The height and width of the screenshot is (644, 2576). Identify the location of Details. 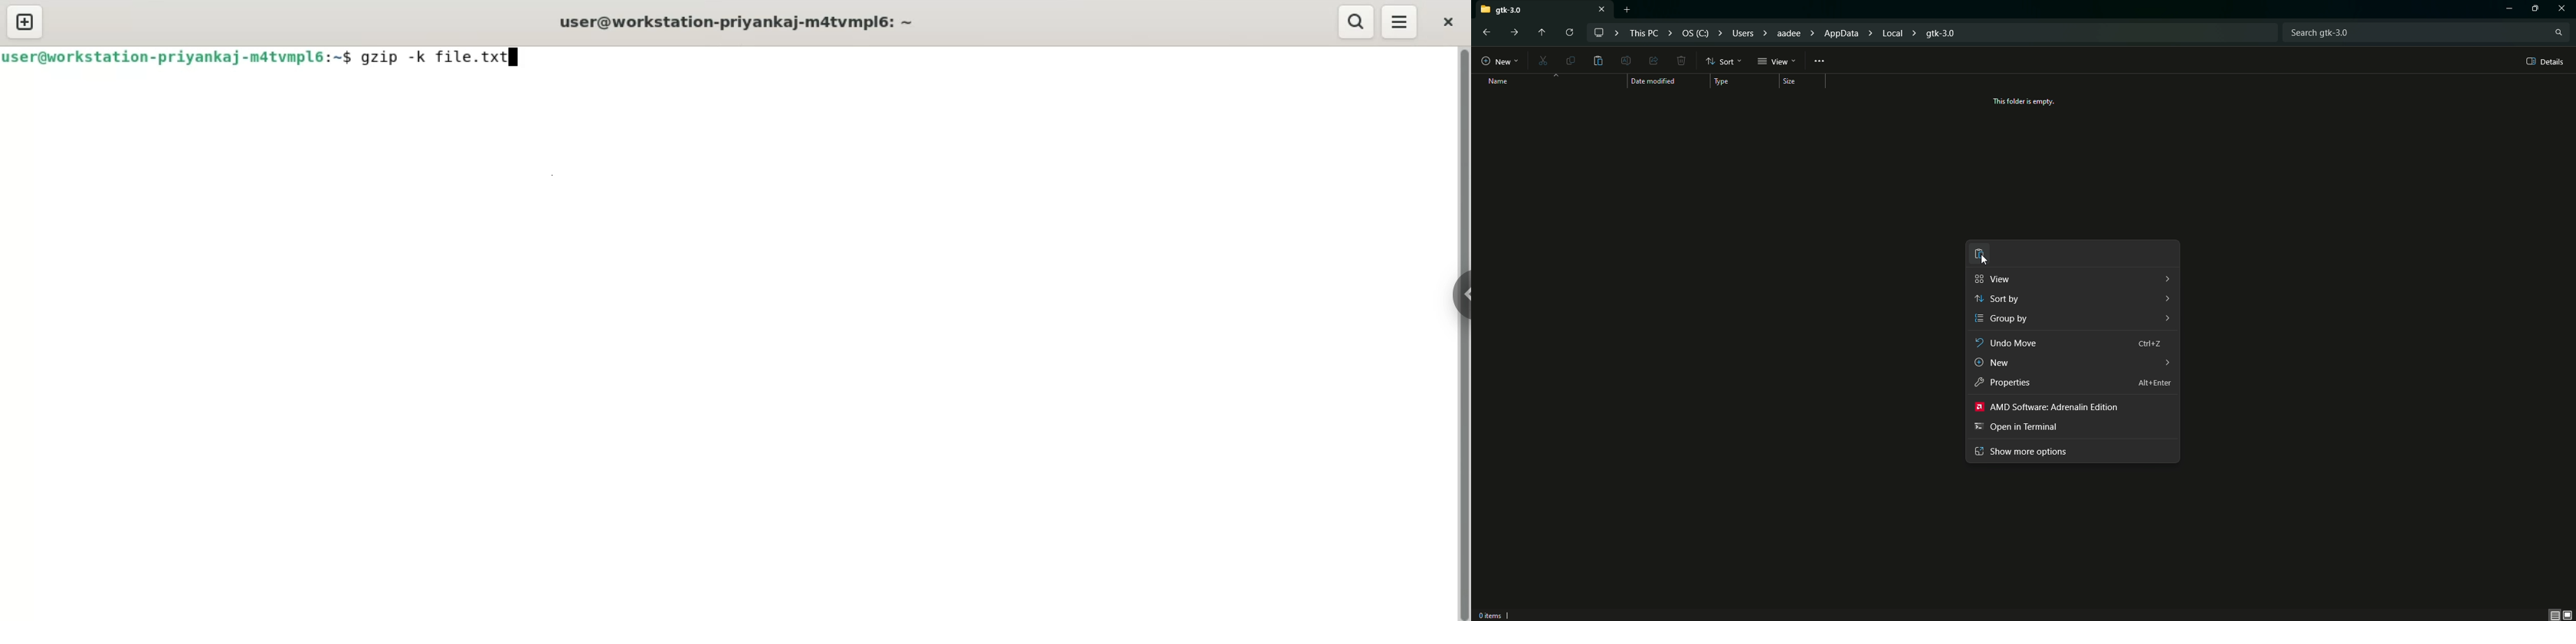
(2543, 62).